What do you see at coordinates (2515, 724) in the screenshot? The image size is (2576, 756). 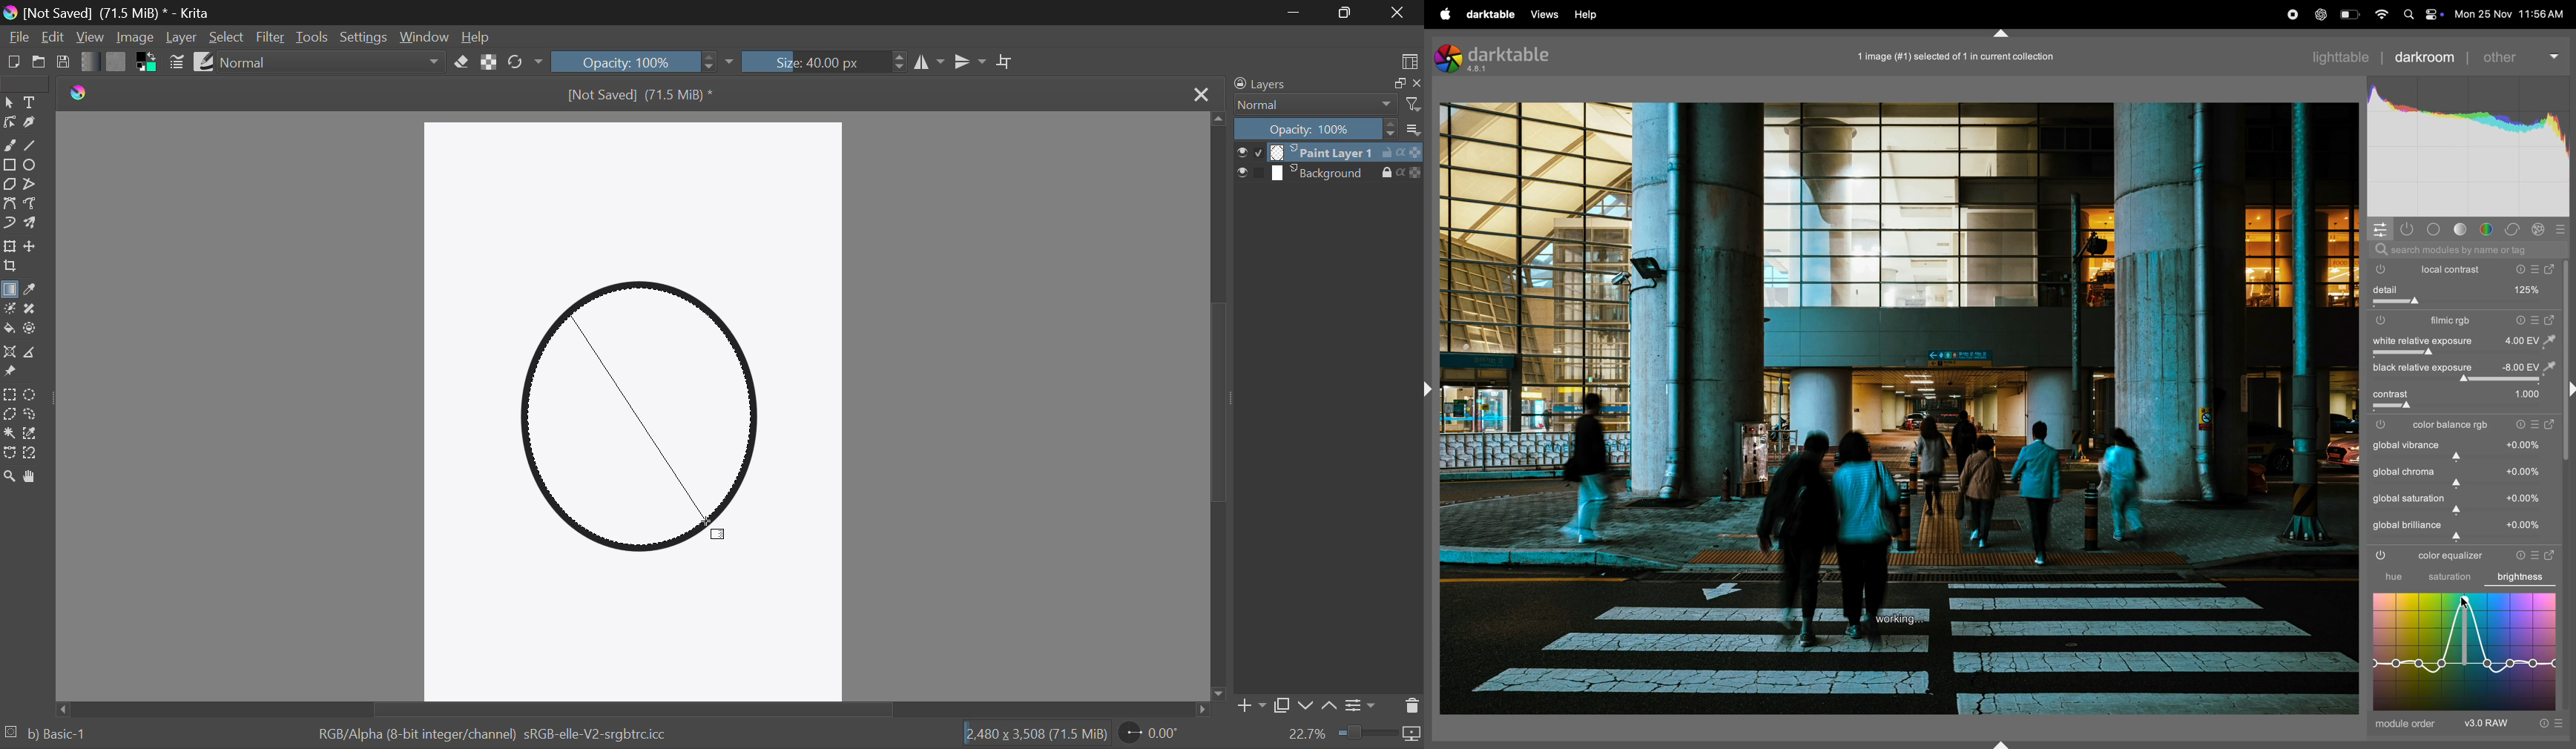 I see `raw` at bounding box center [2515, 724].